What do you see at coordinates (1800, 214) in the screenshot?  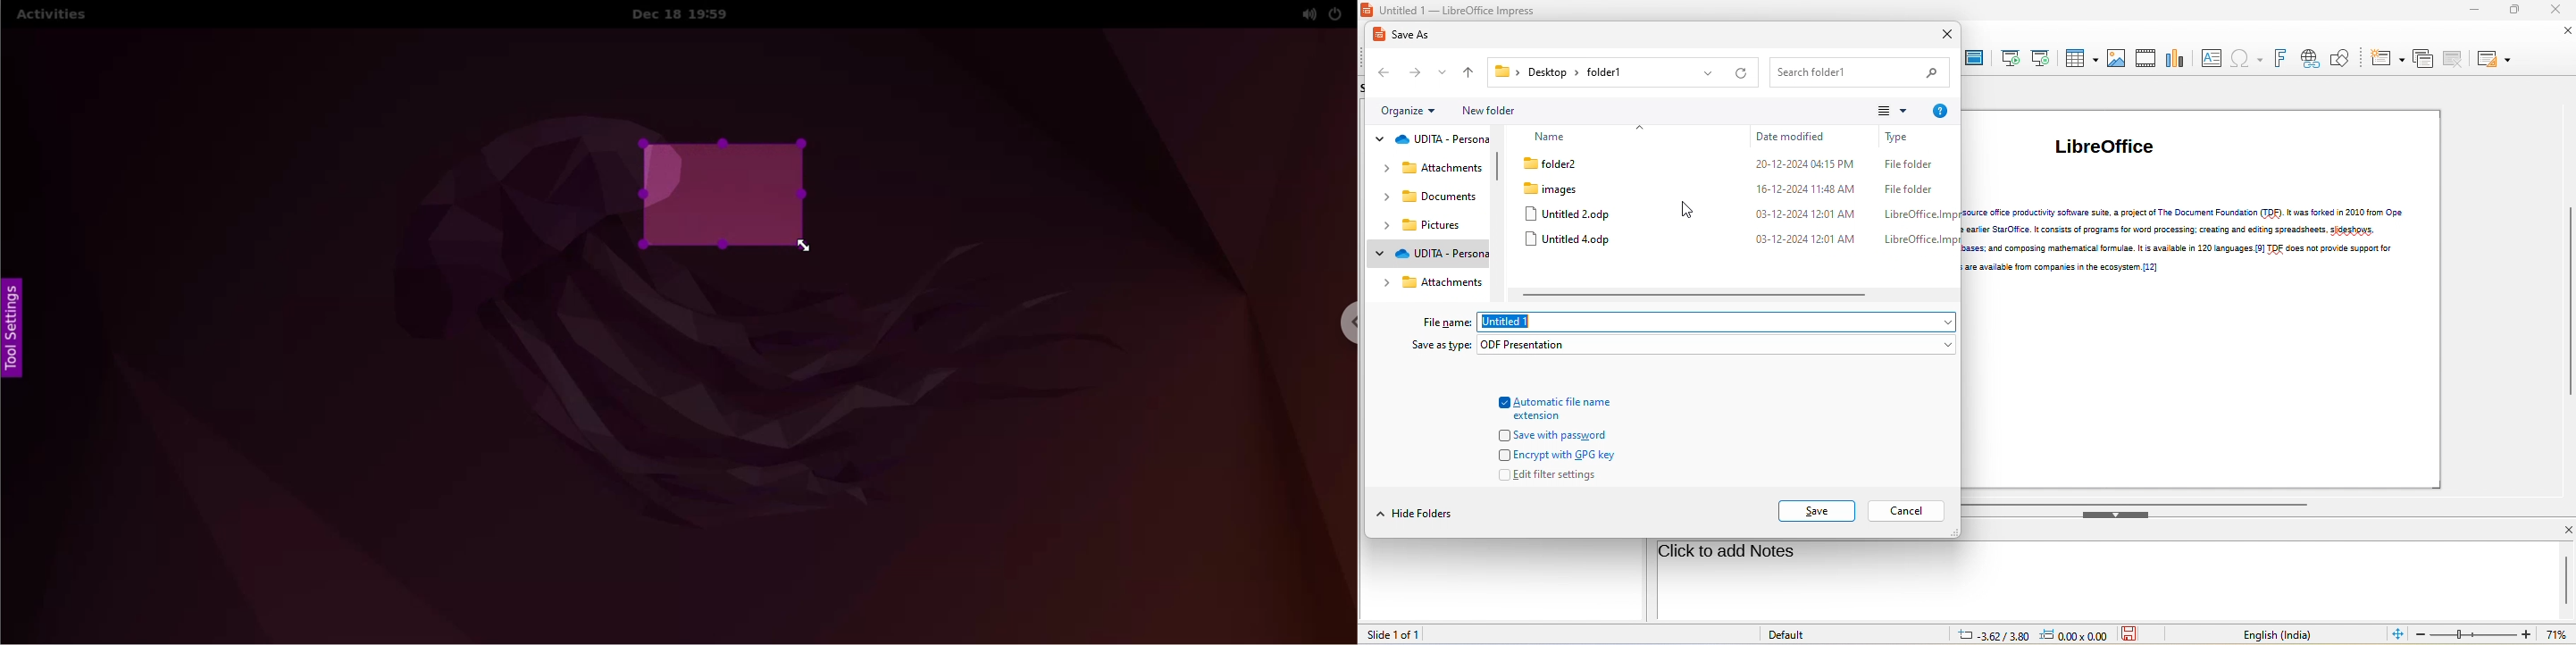 I see `Us-l12-2024 1201 AM` at bounding box center [1800, 214].